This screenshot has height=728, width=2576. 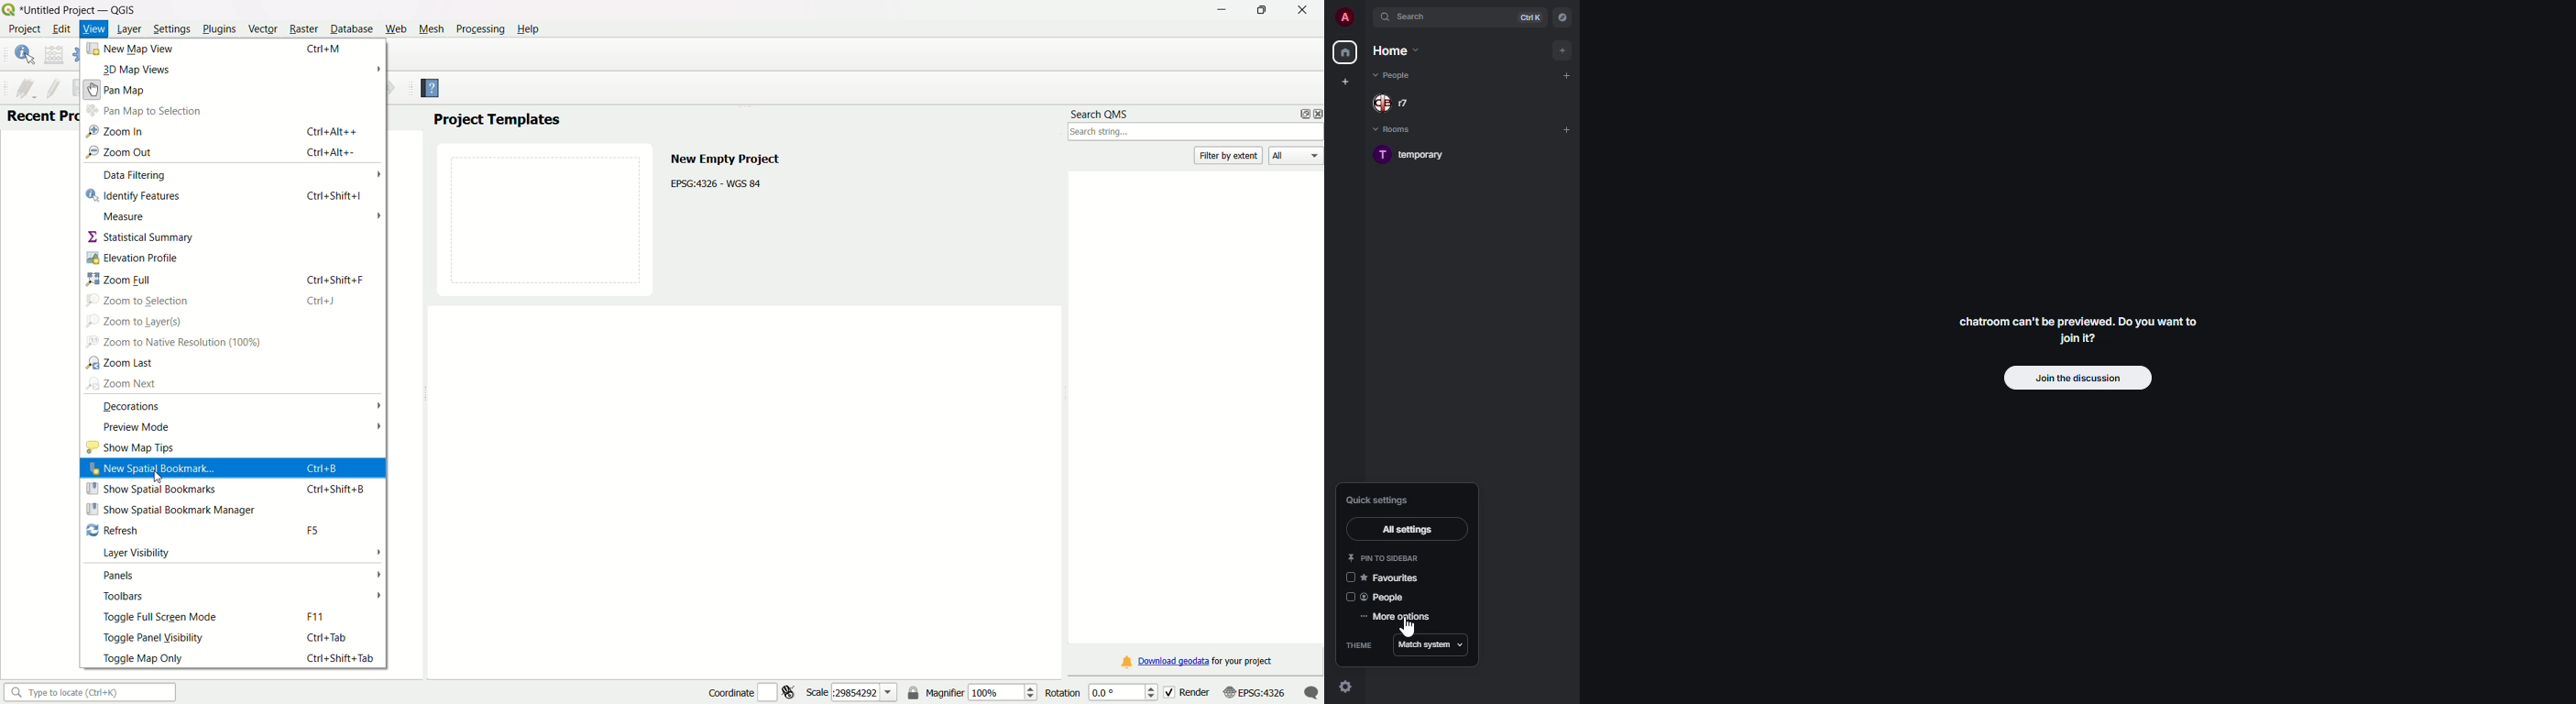 What do you see at coordinates (1395, 52) in the screenshot?
I see `home` at bounding box center [1395, 52].